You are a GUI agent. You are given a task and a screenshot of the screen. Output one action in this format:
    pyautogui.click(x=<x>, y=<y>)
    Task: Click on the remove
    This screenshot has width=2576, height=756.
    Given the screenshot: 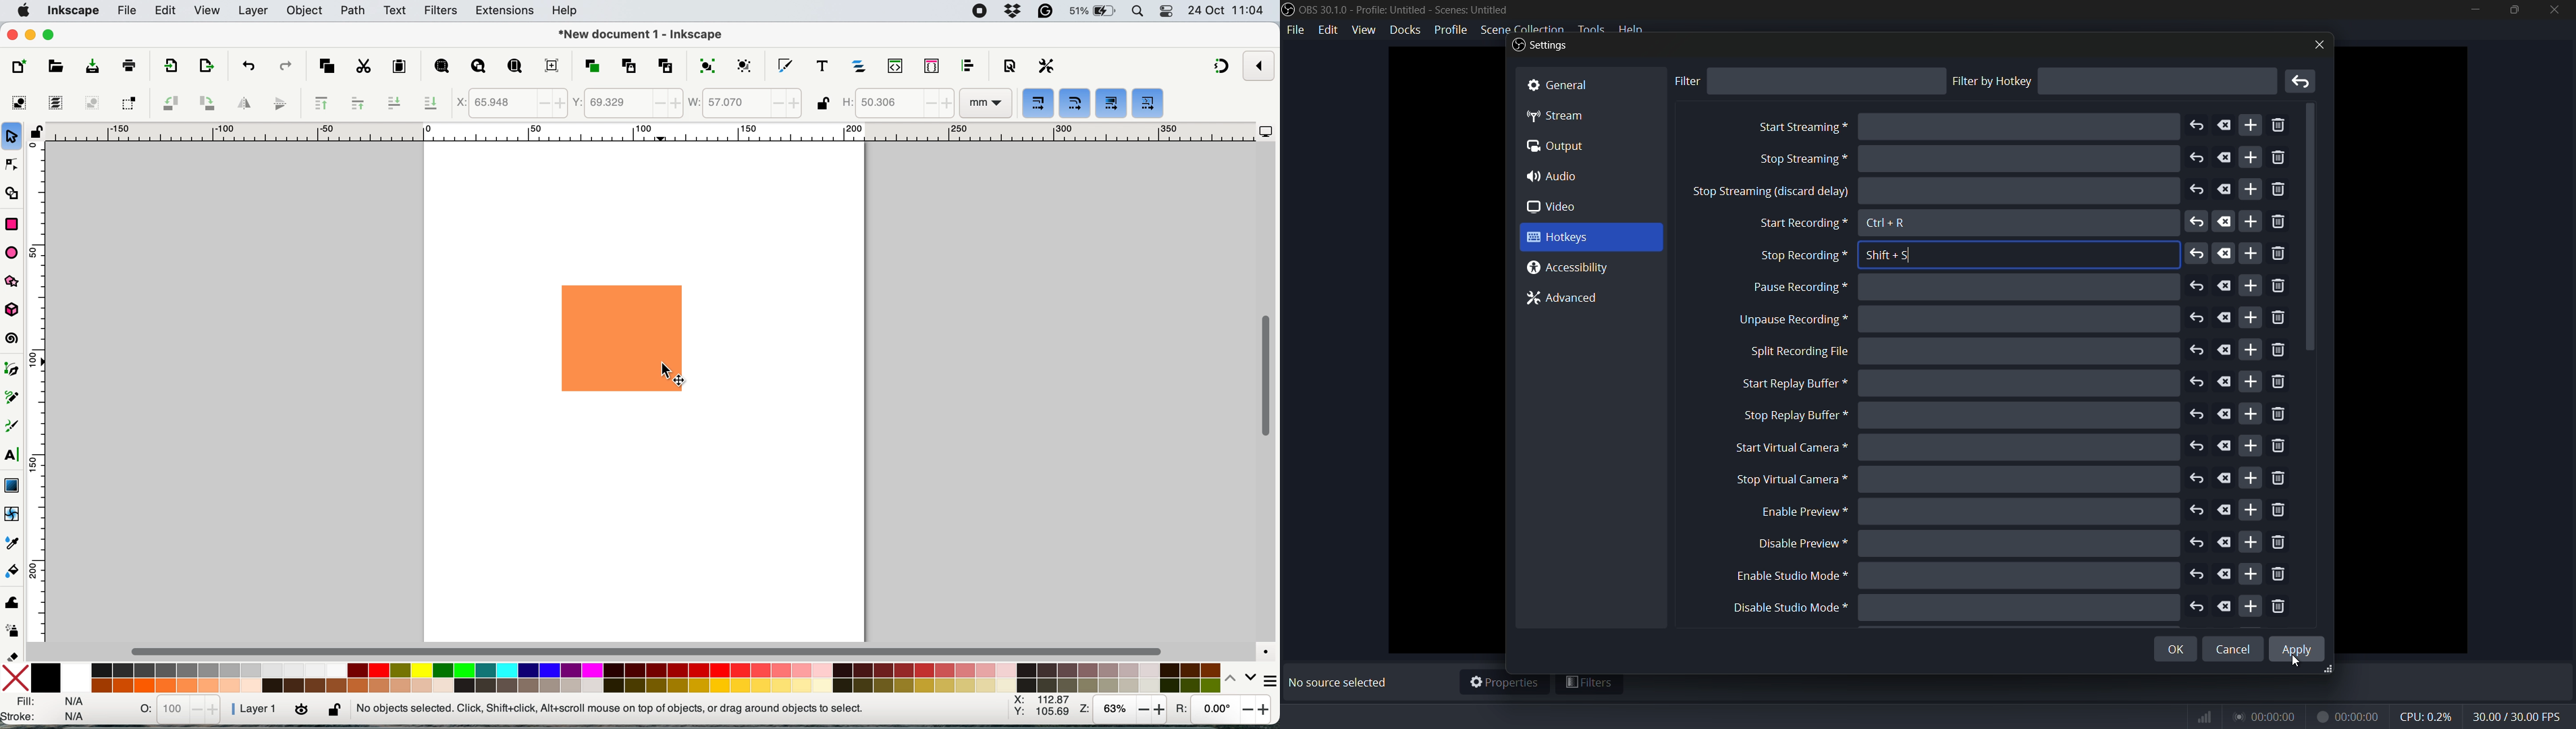 What is the action you would take?
    pyautogui.click(x=2280, y=479)
    